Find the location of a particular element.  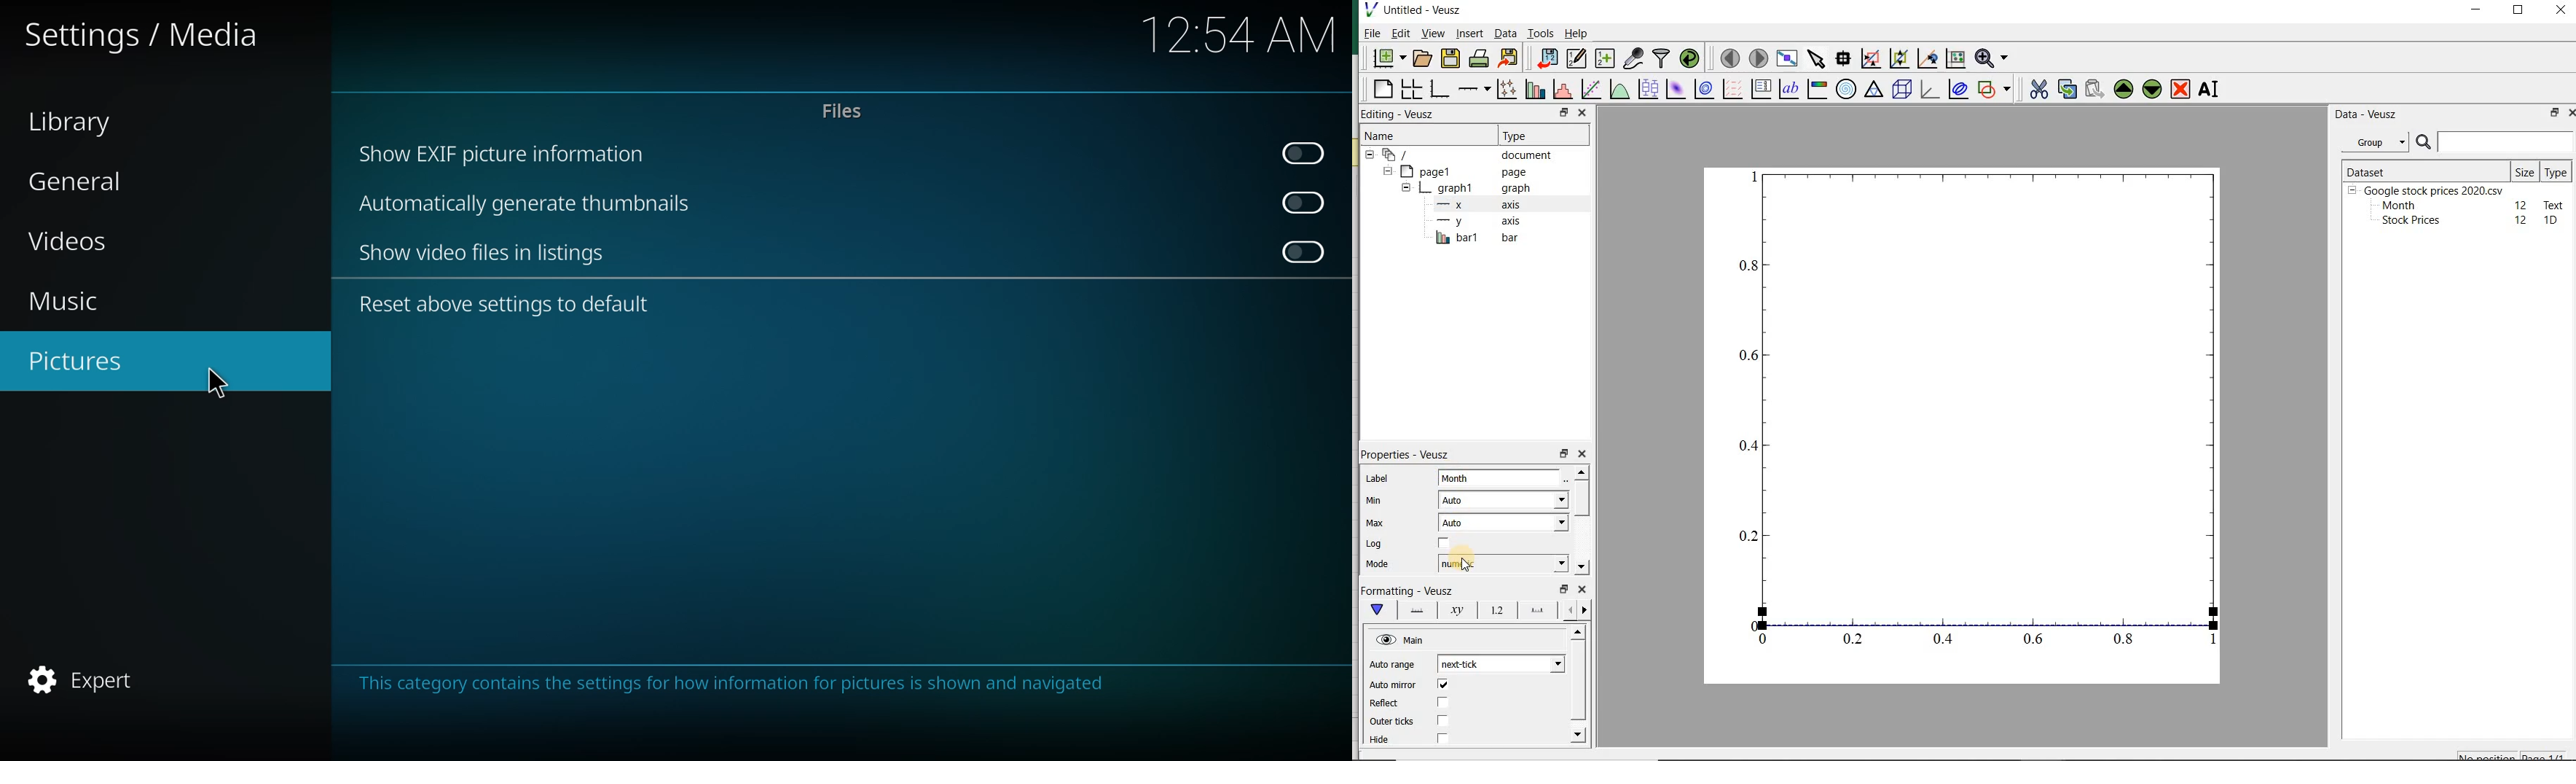

click to reset graph axes is located at coordinates (1954, 59).